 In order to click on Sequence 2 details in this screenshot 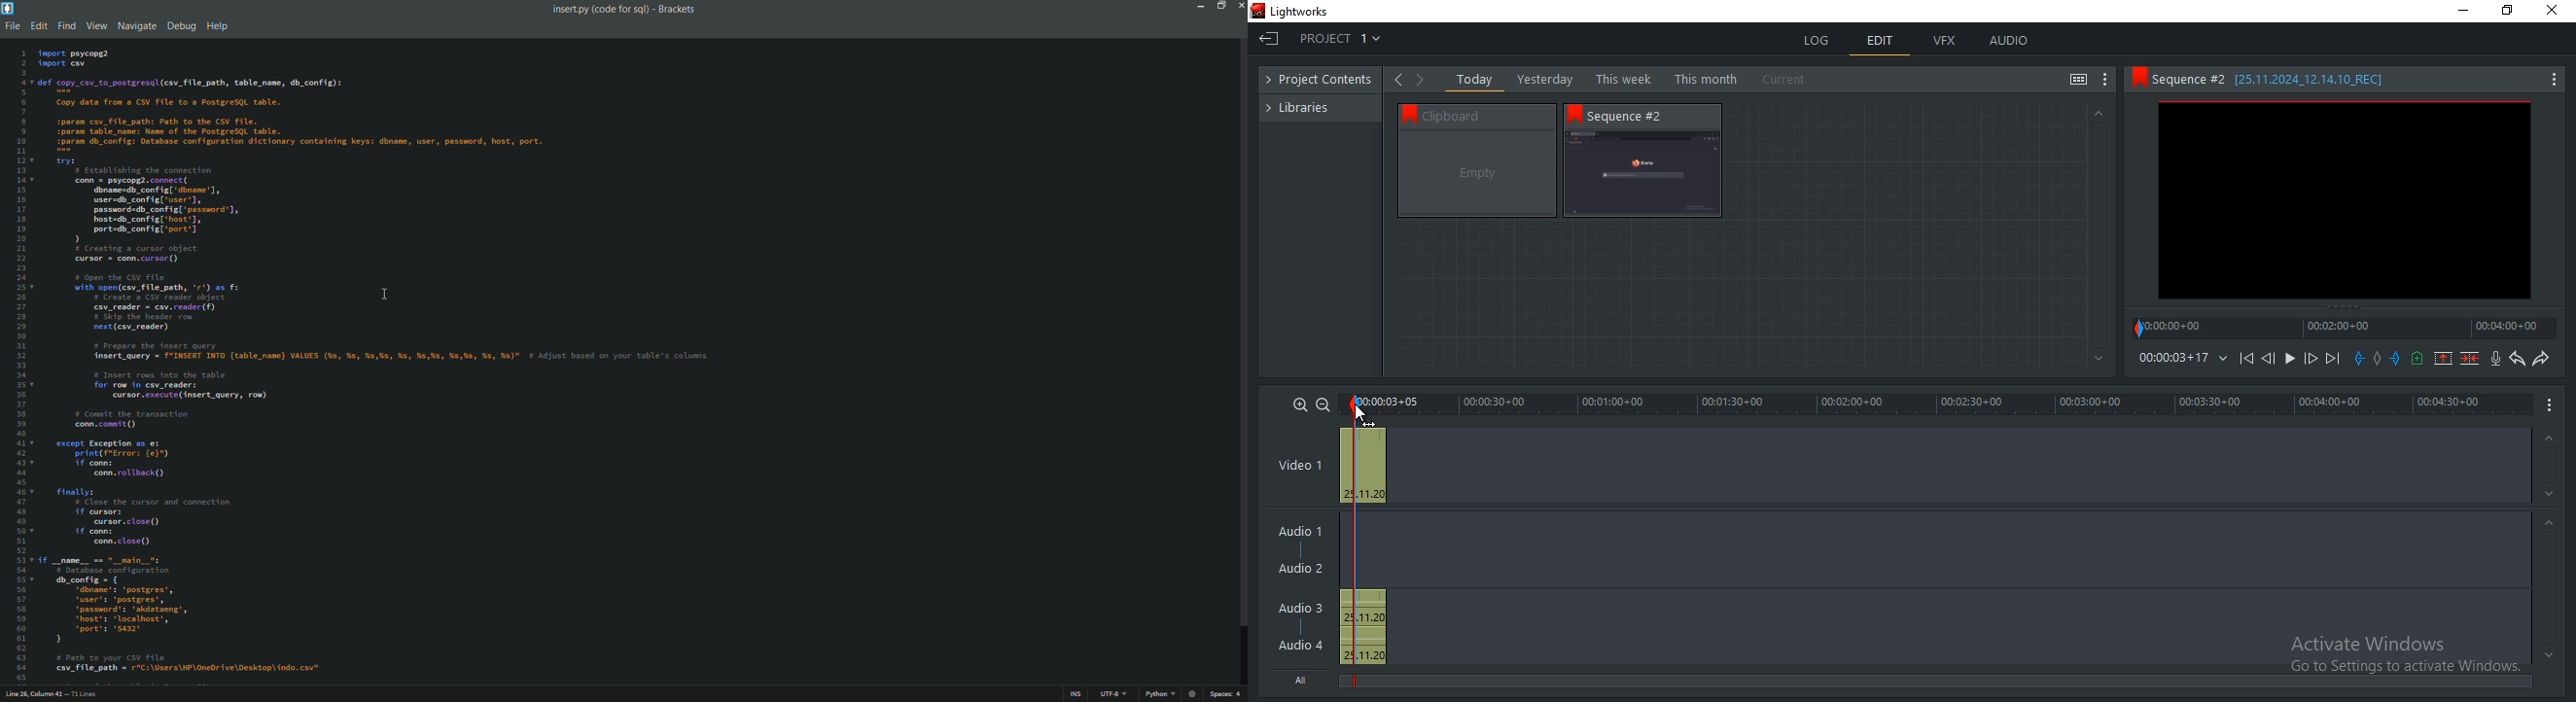, I will do `click(2286, 79)`.